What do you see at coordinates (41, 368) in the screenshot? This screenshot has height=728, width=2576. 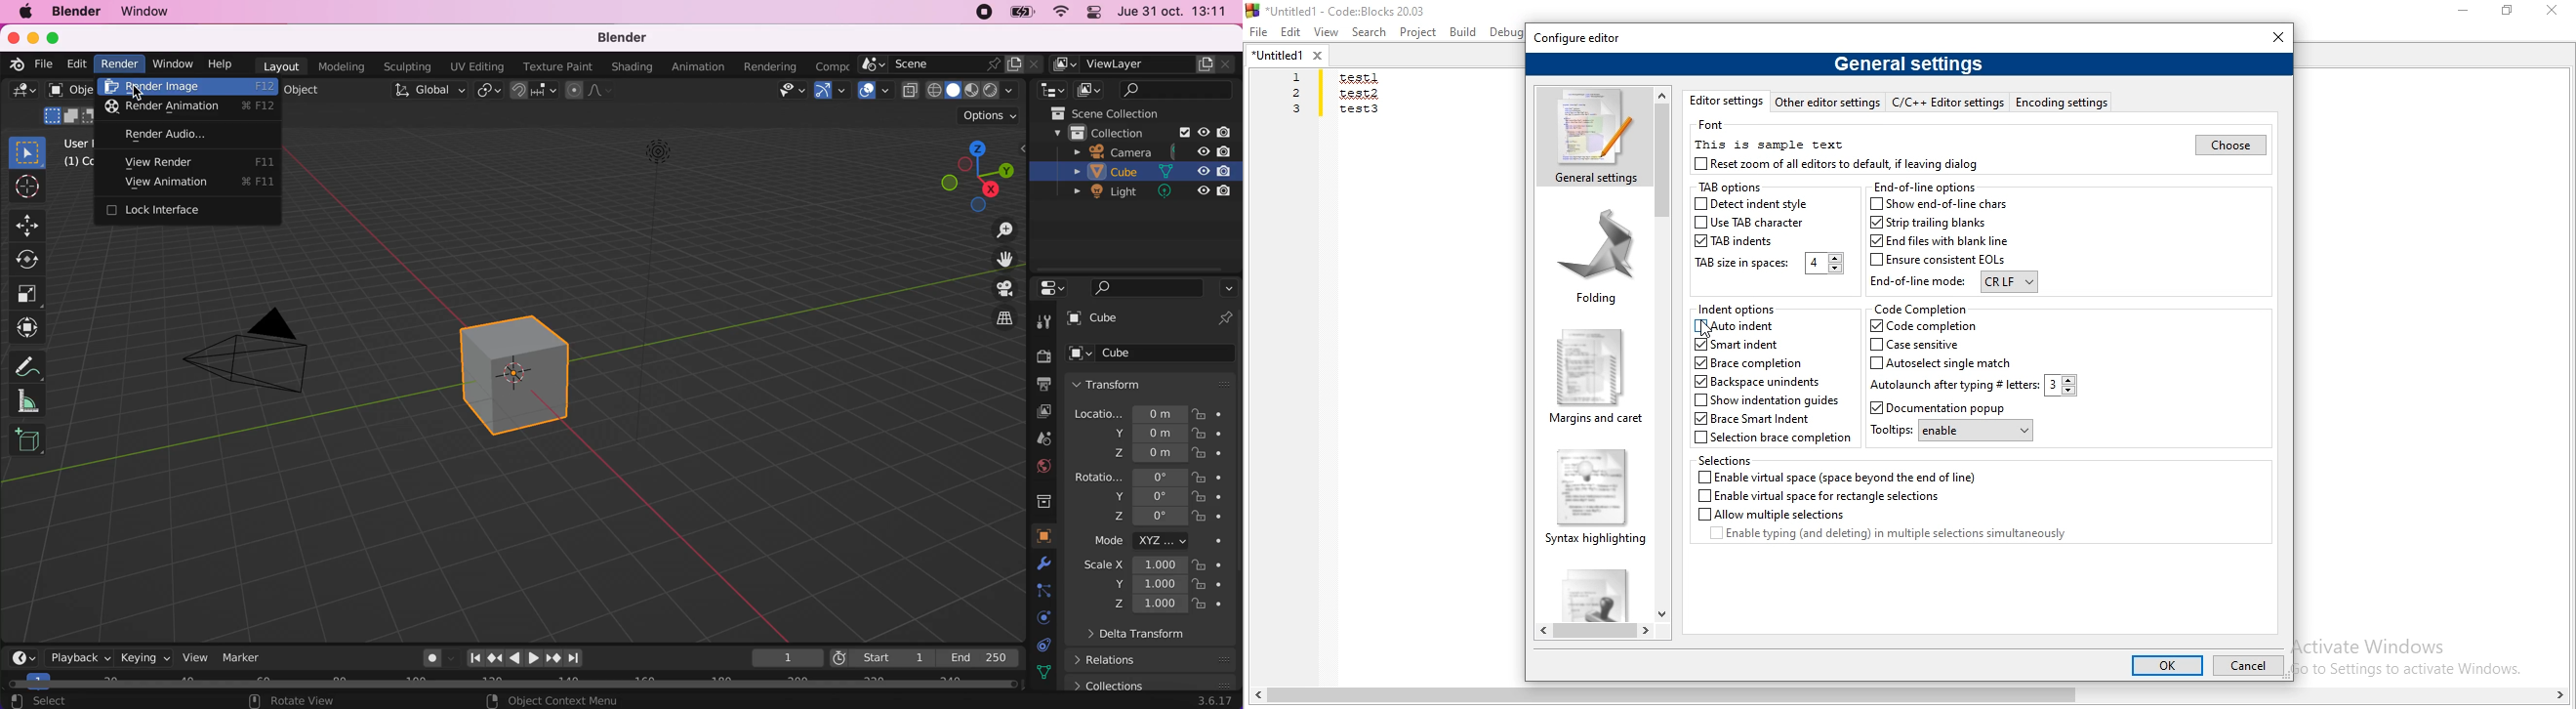 I see `annotate` at bounding box center [41, 368].